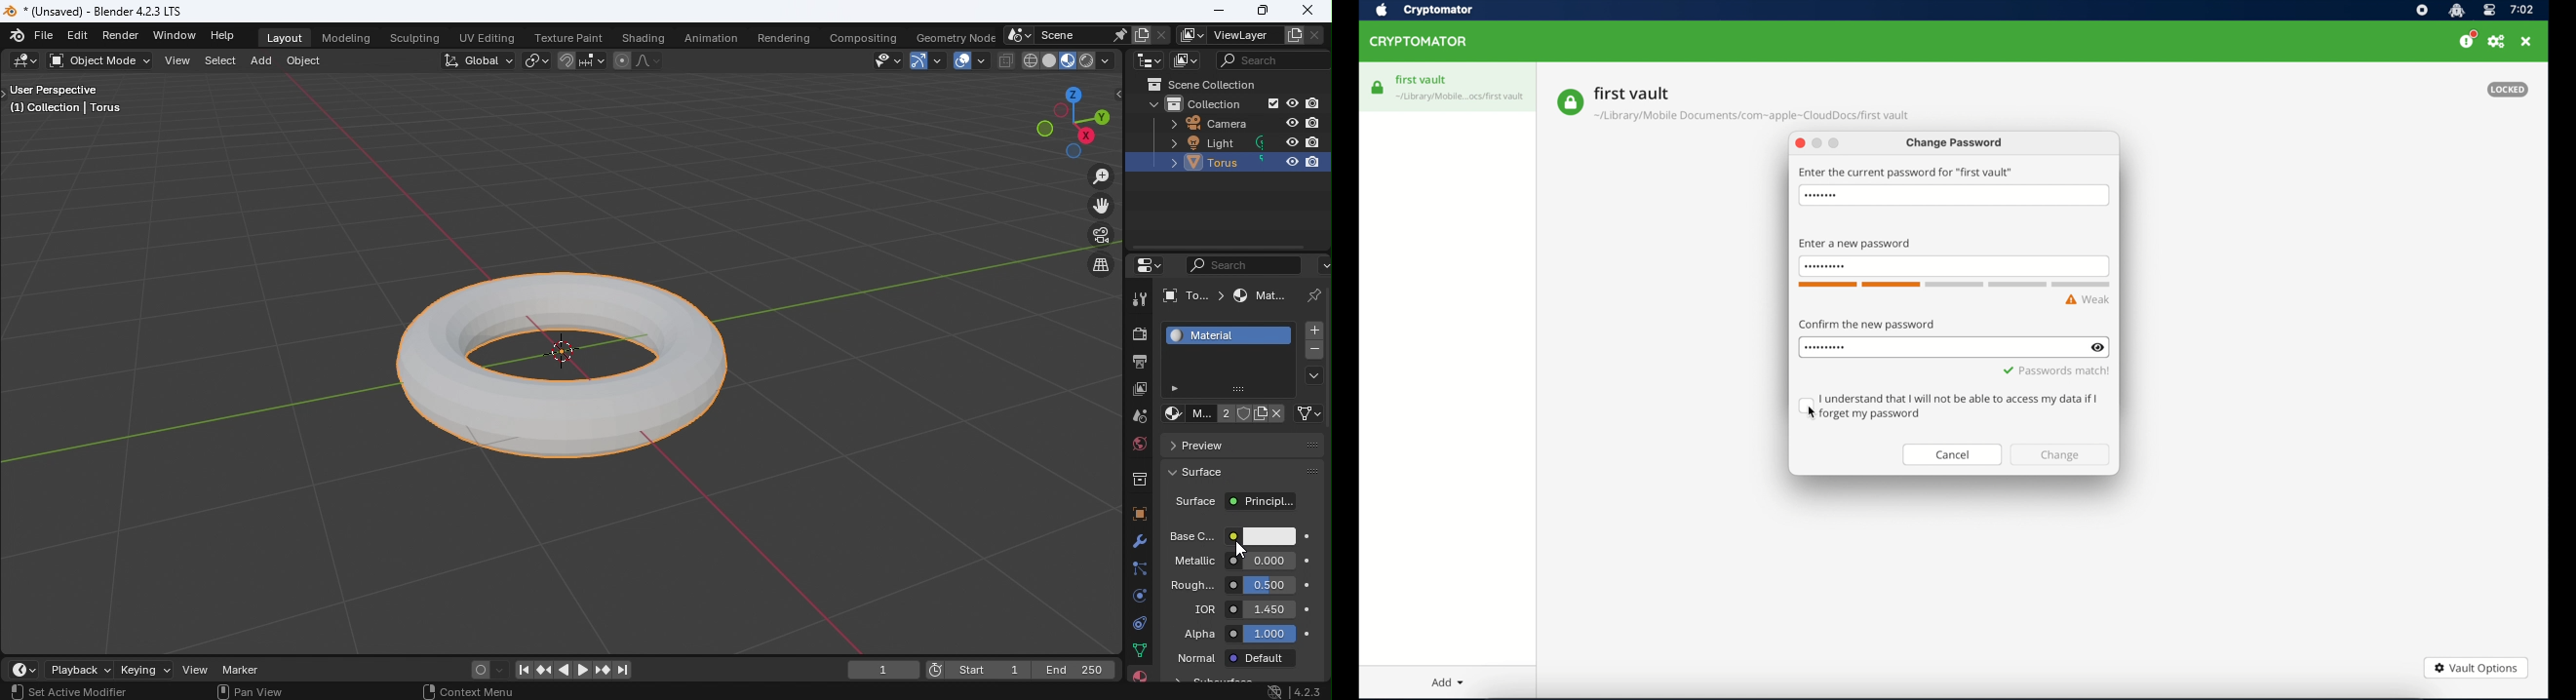 The height and width of the screenshot is (700, 2576). What do you see at coordinates (1316, 295) in the screenshot?
I see `Pin` at bounding box center [1316, 295].